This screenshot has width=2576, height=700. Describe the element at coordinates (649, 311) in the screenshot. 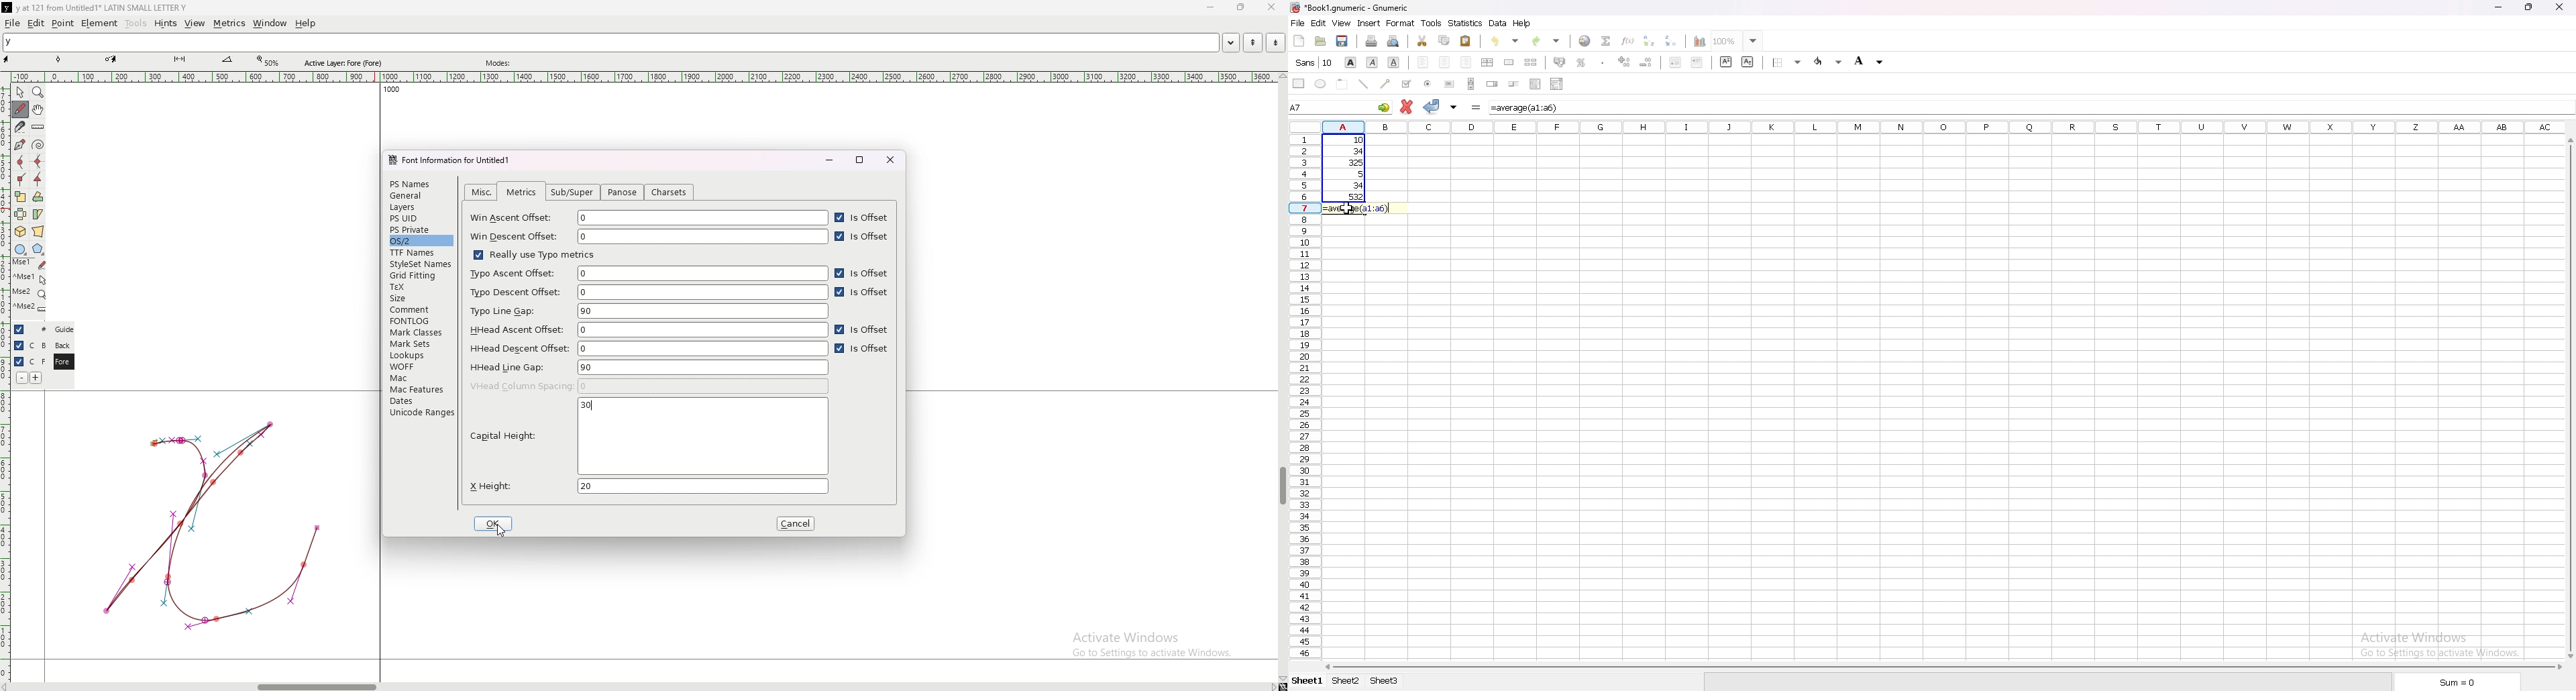

I see `typo line gap 90` at that location.